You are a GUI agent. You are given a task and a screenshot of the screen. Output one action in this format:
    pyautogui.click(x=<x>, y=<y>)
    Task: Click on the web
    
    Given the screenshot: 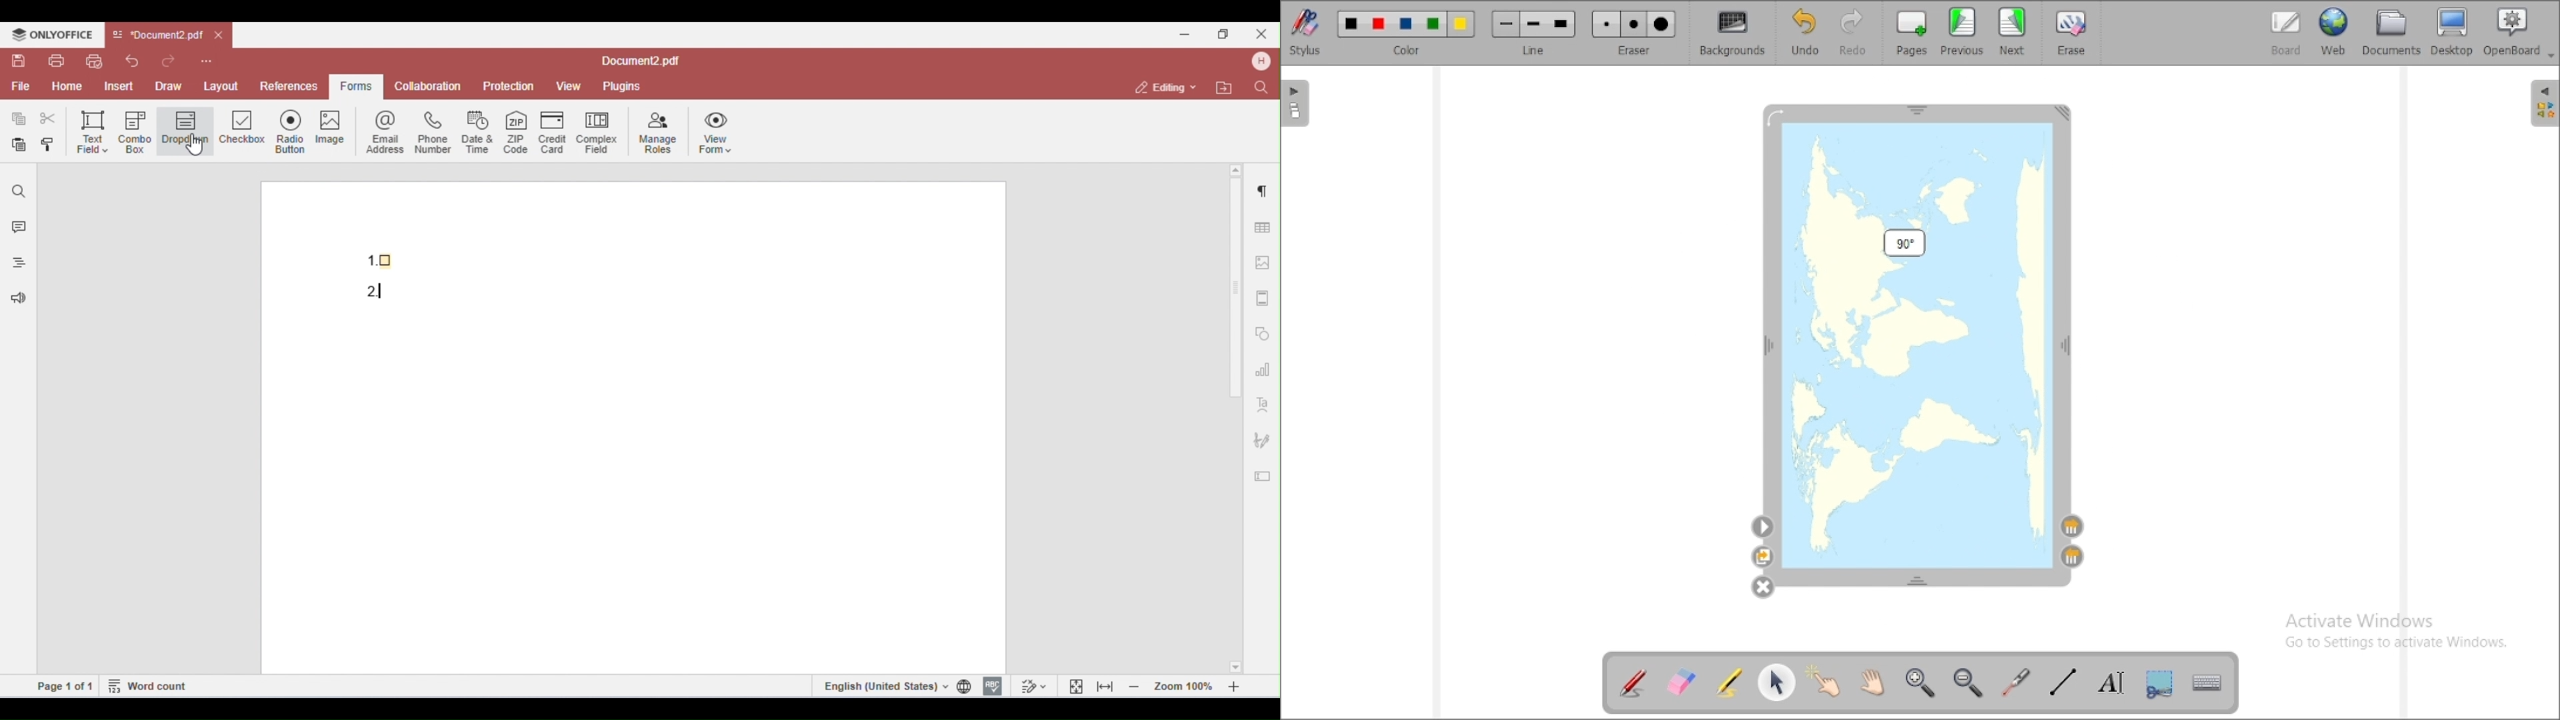 What is the action you would take?
    pyautogui.click(x=2334, y=32)
    